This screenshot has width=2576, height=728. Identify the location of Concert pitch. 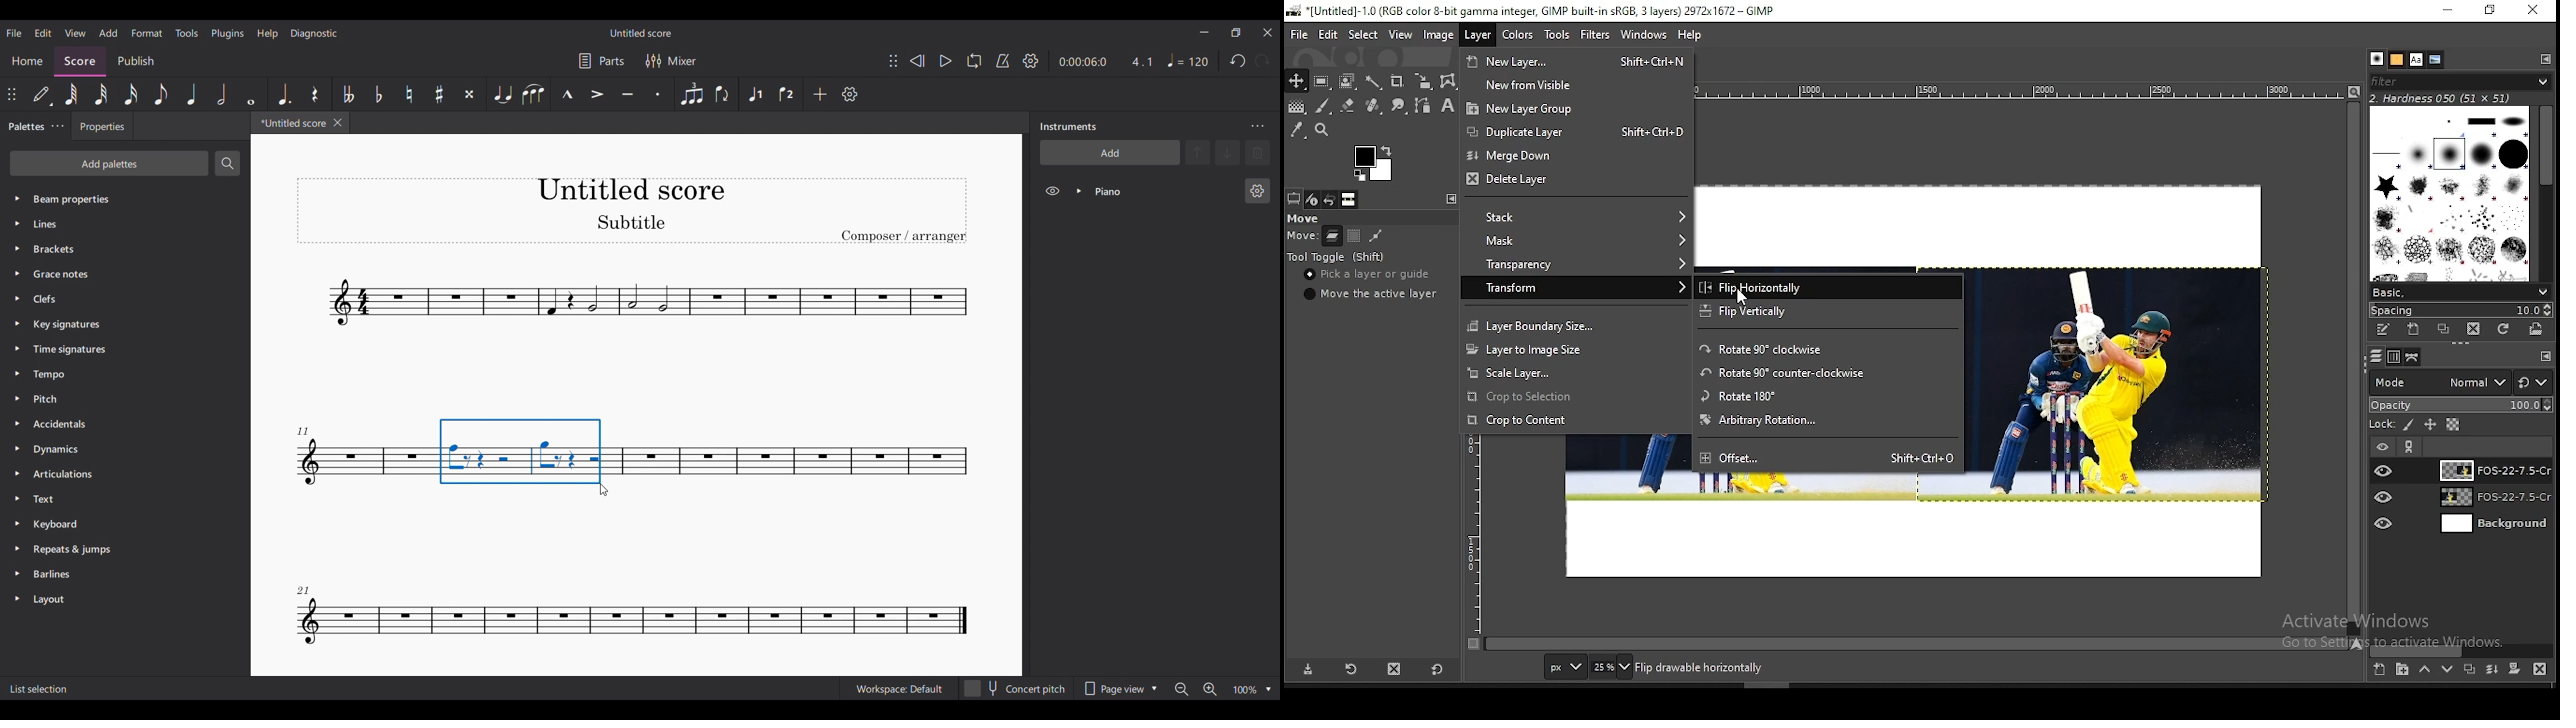
(1015, 686).